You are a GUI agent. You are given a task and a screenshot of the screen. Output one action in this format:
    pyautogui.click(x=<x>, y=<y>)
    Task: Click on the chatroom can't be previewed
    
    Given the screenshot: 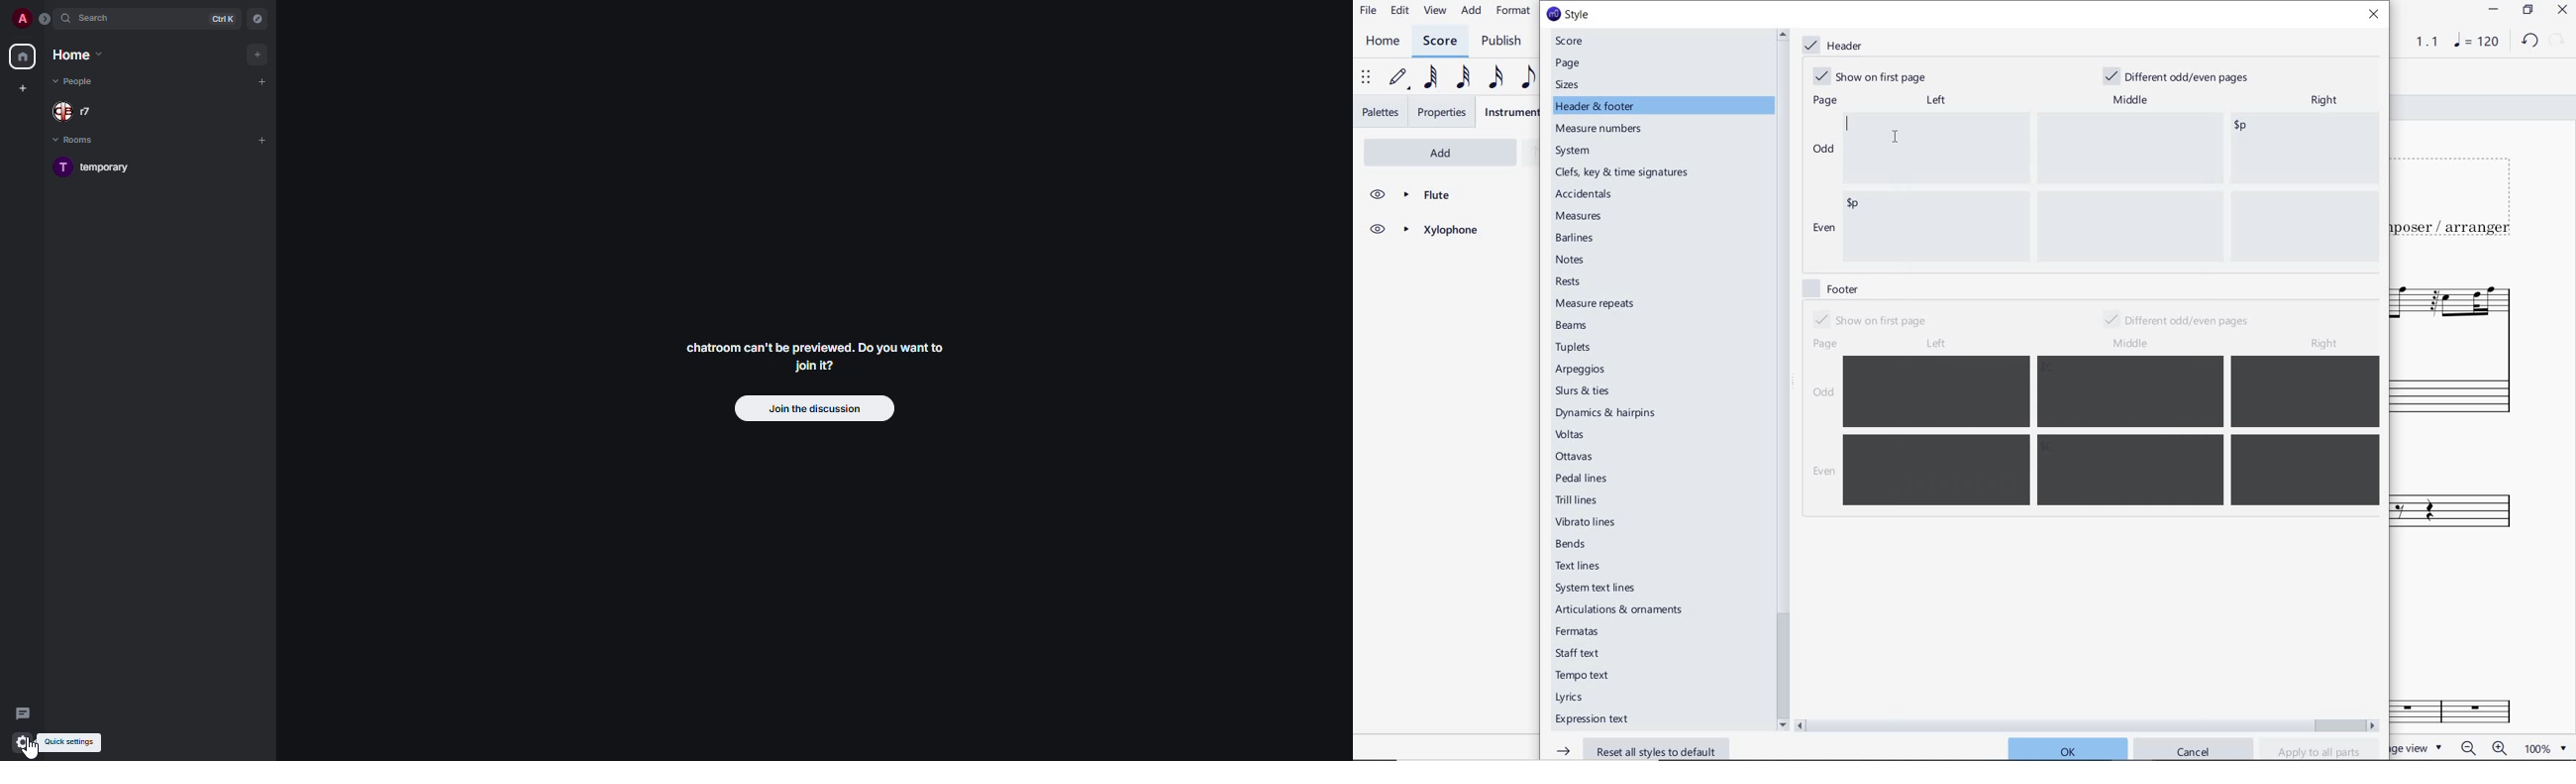 What is the action you would take?
    pyautogui.click(x=816, y=354)
    